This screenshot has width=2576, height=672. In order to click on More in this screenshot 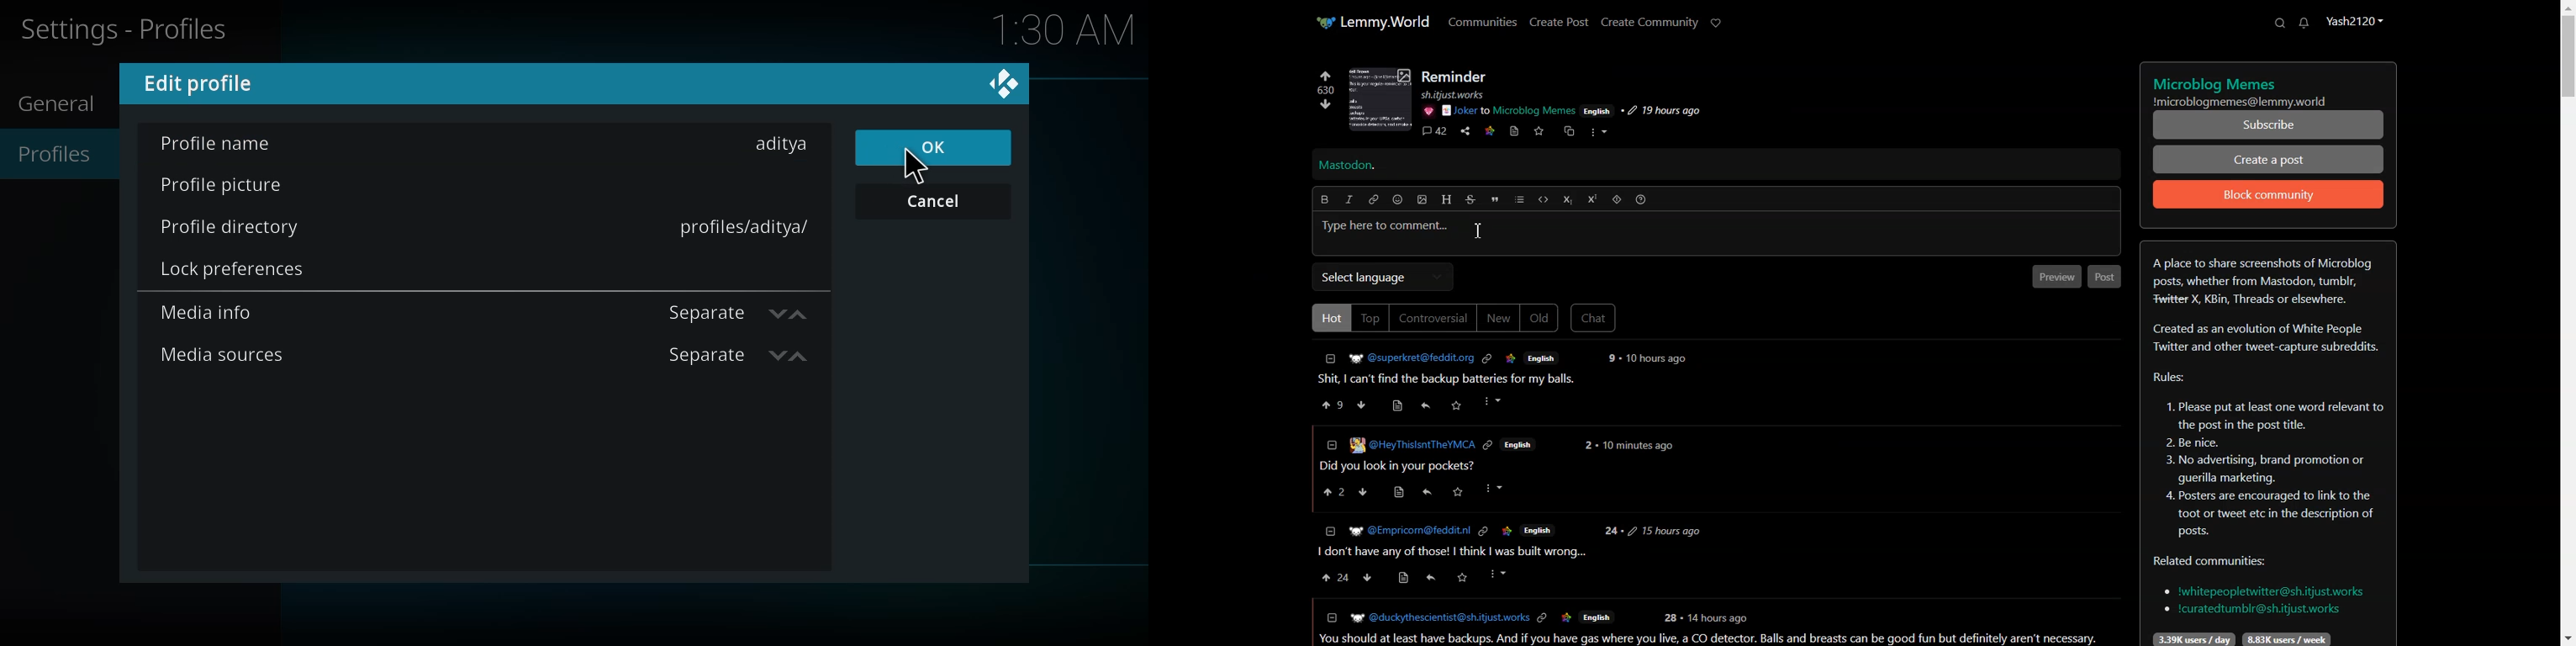, I will do `click(1598, 132)`.